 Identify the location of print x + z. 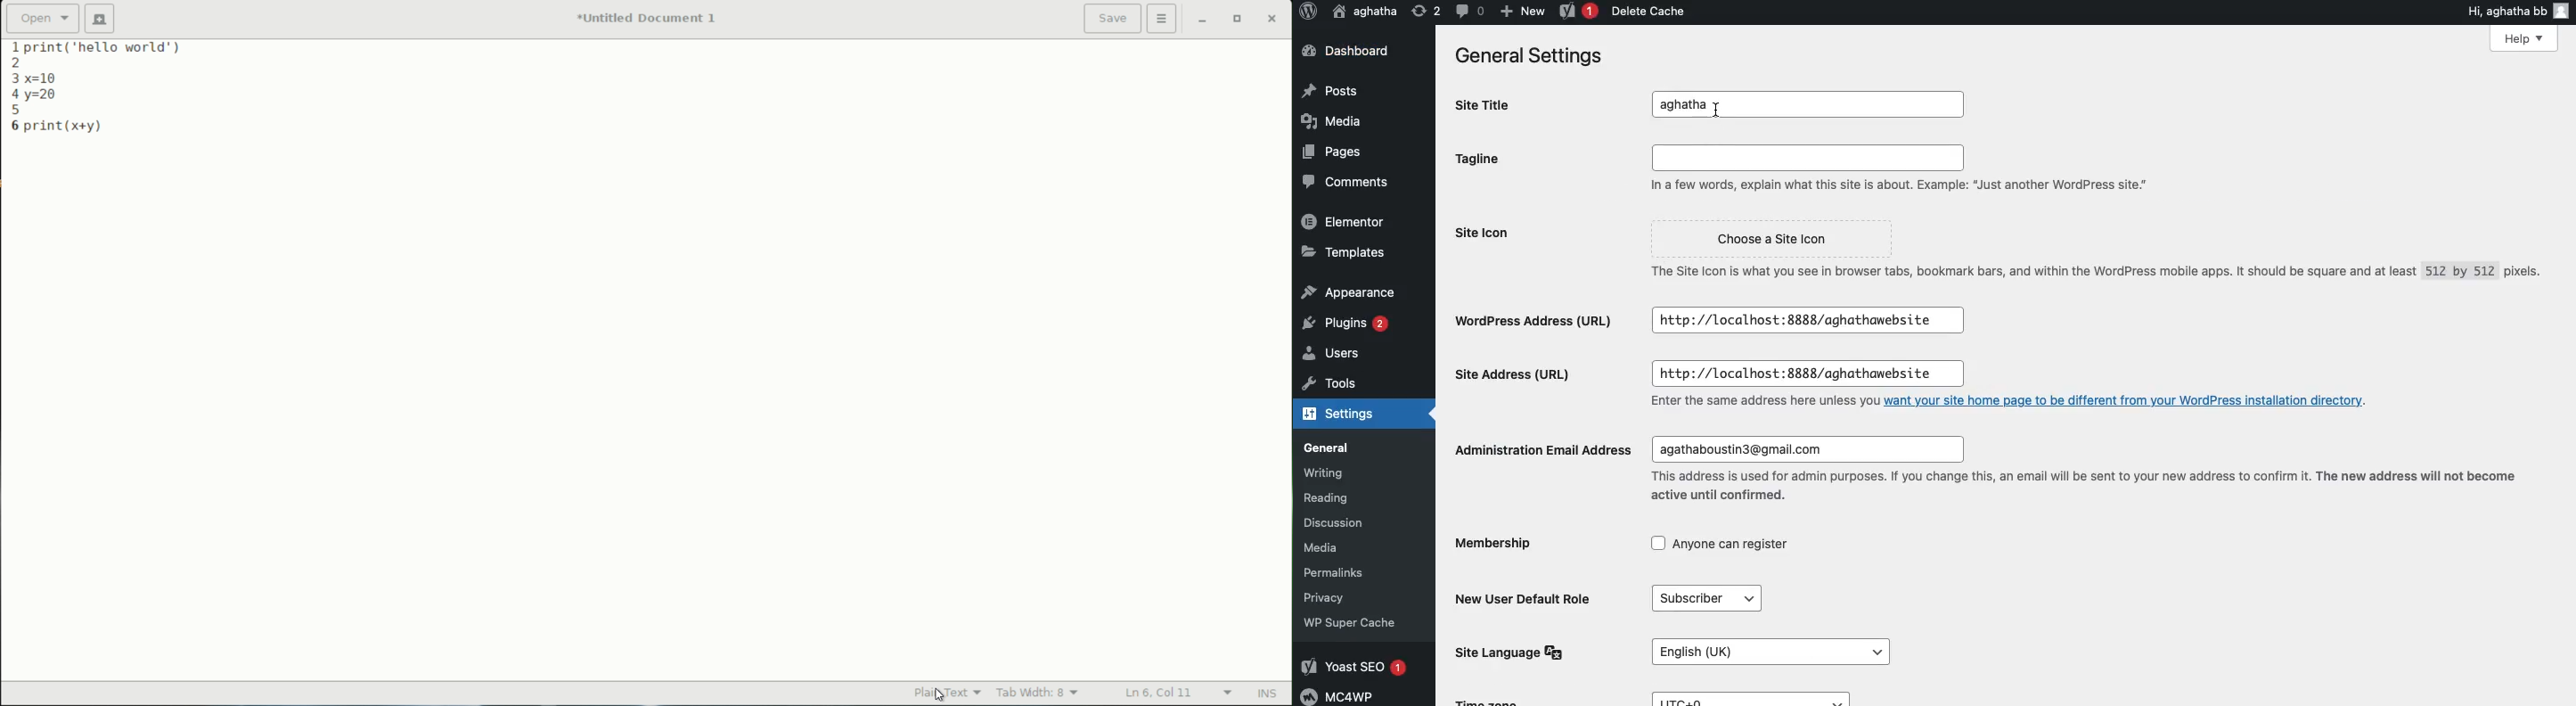
(71, 124).